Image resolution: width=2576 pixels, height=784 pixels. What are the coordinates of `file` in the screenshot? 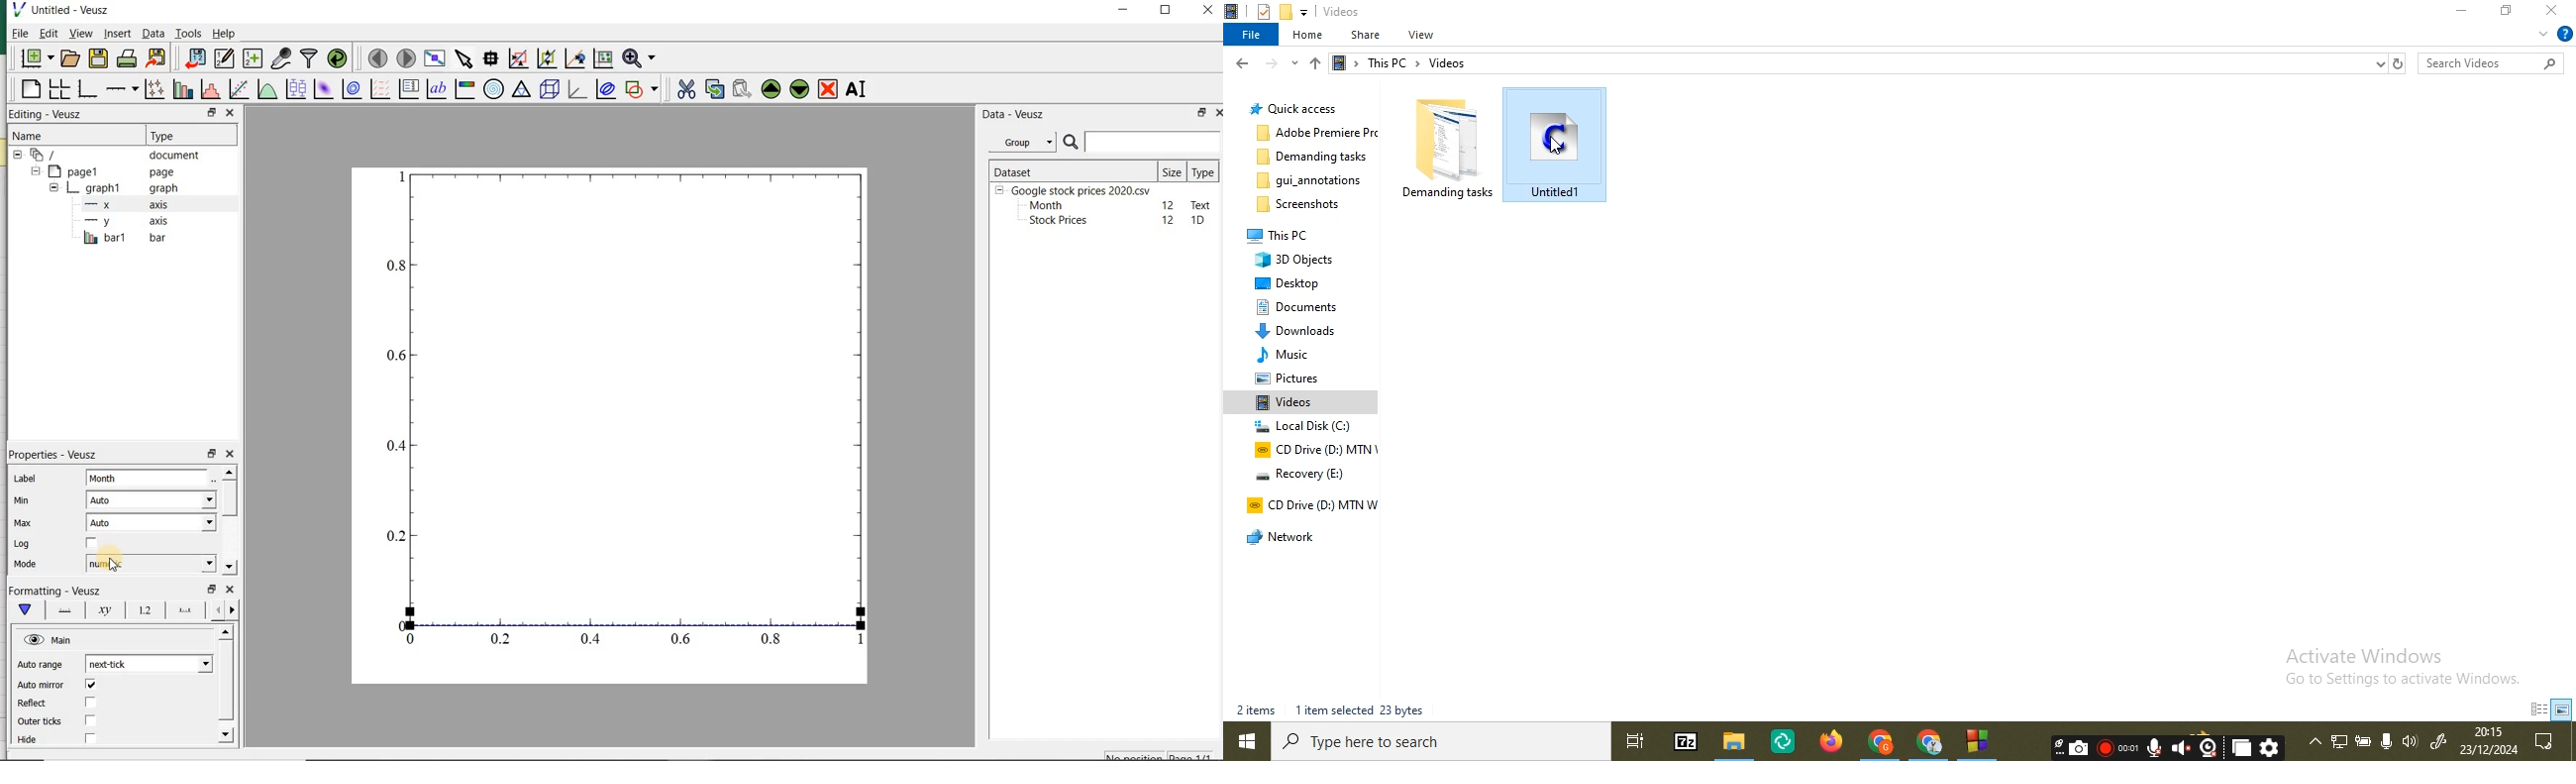 It's located at (1447, 148).